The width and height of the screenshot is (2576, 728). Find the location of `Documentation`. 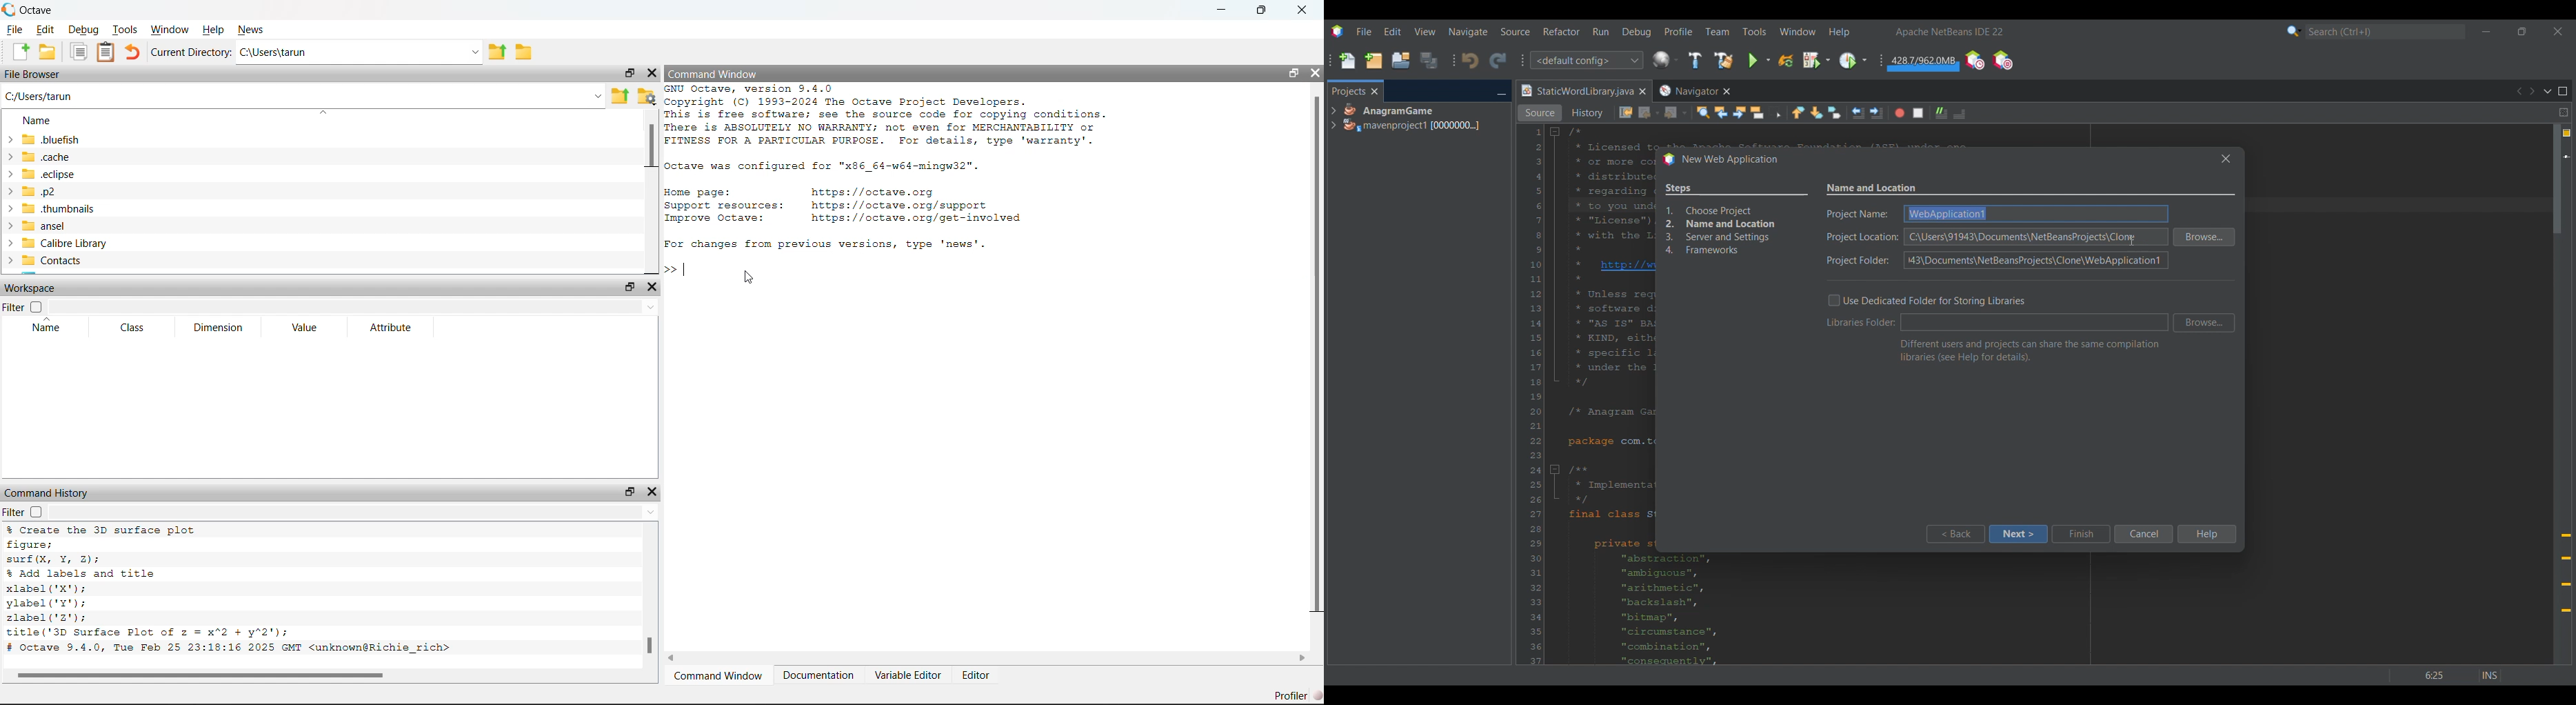

Documentation is located at coordinates (818, 676).